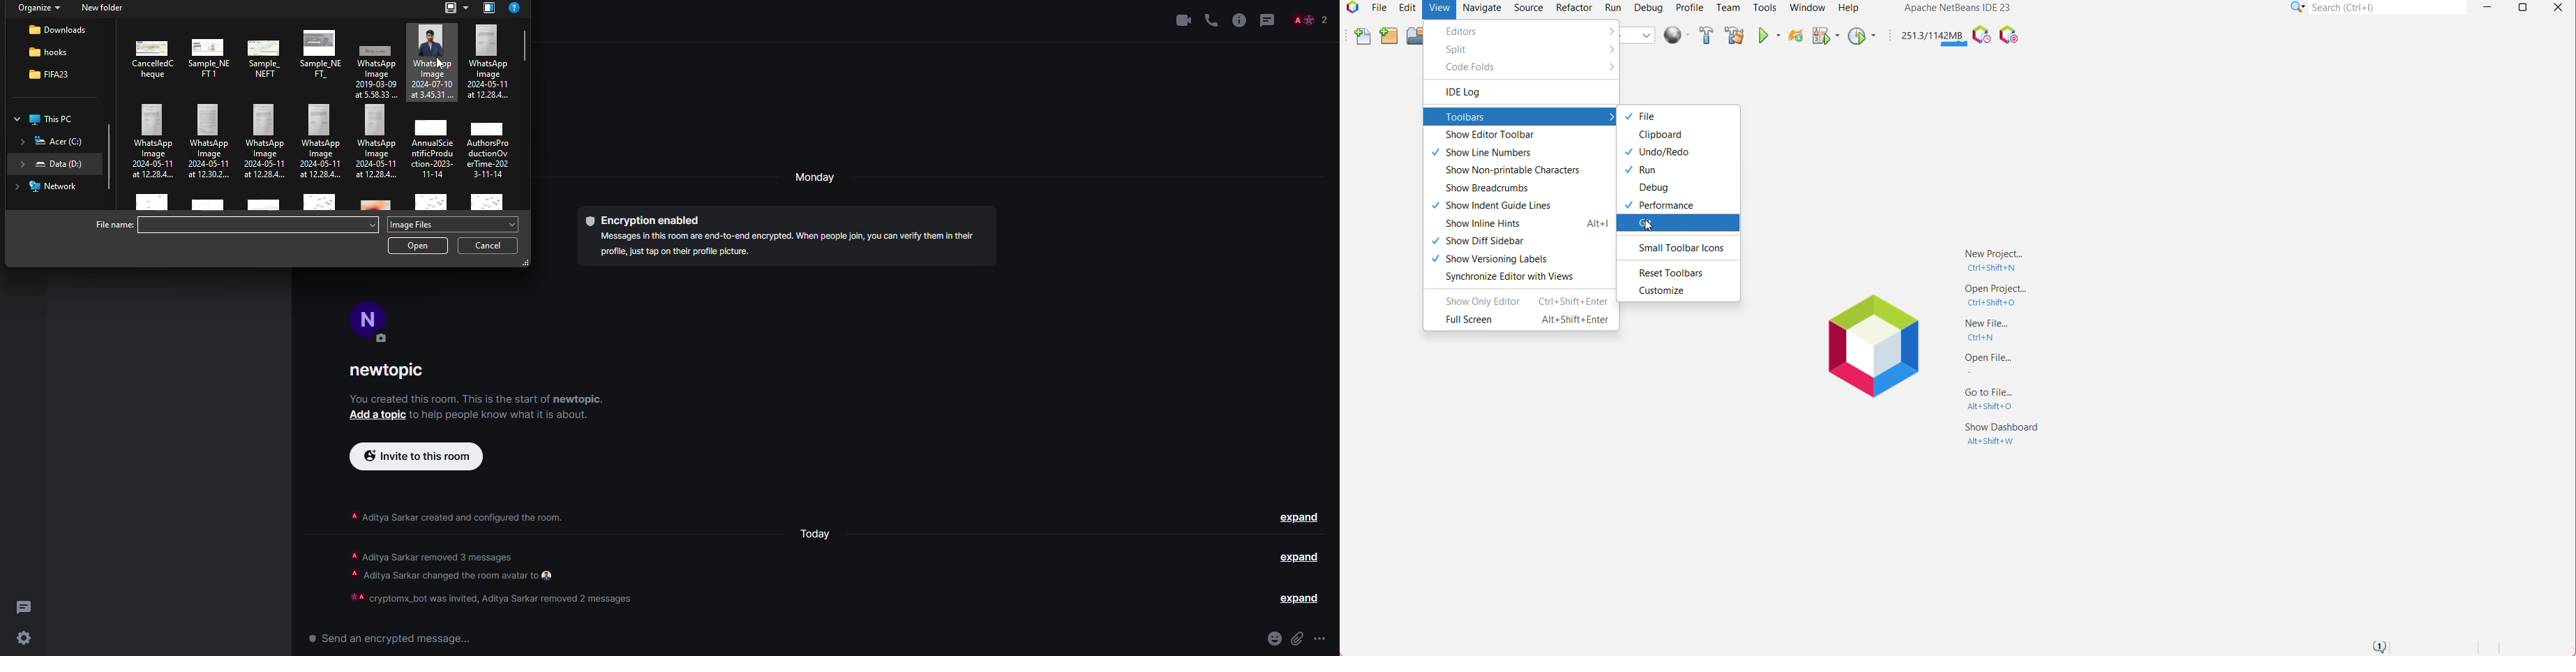 This screenshot has width=2576, height=672. Describe the element at coordinates (210, 204) in the screenshot. I see `click to select` at that location.